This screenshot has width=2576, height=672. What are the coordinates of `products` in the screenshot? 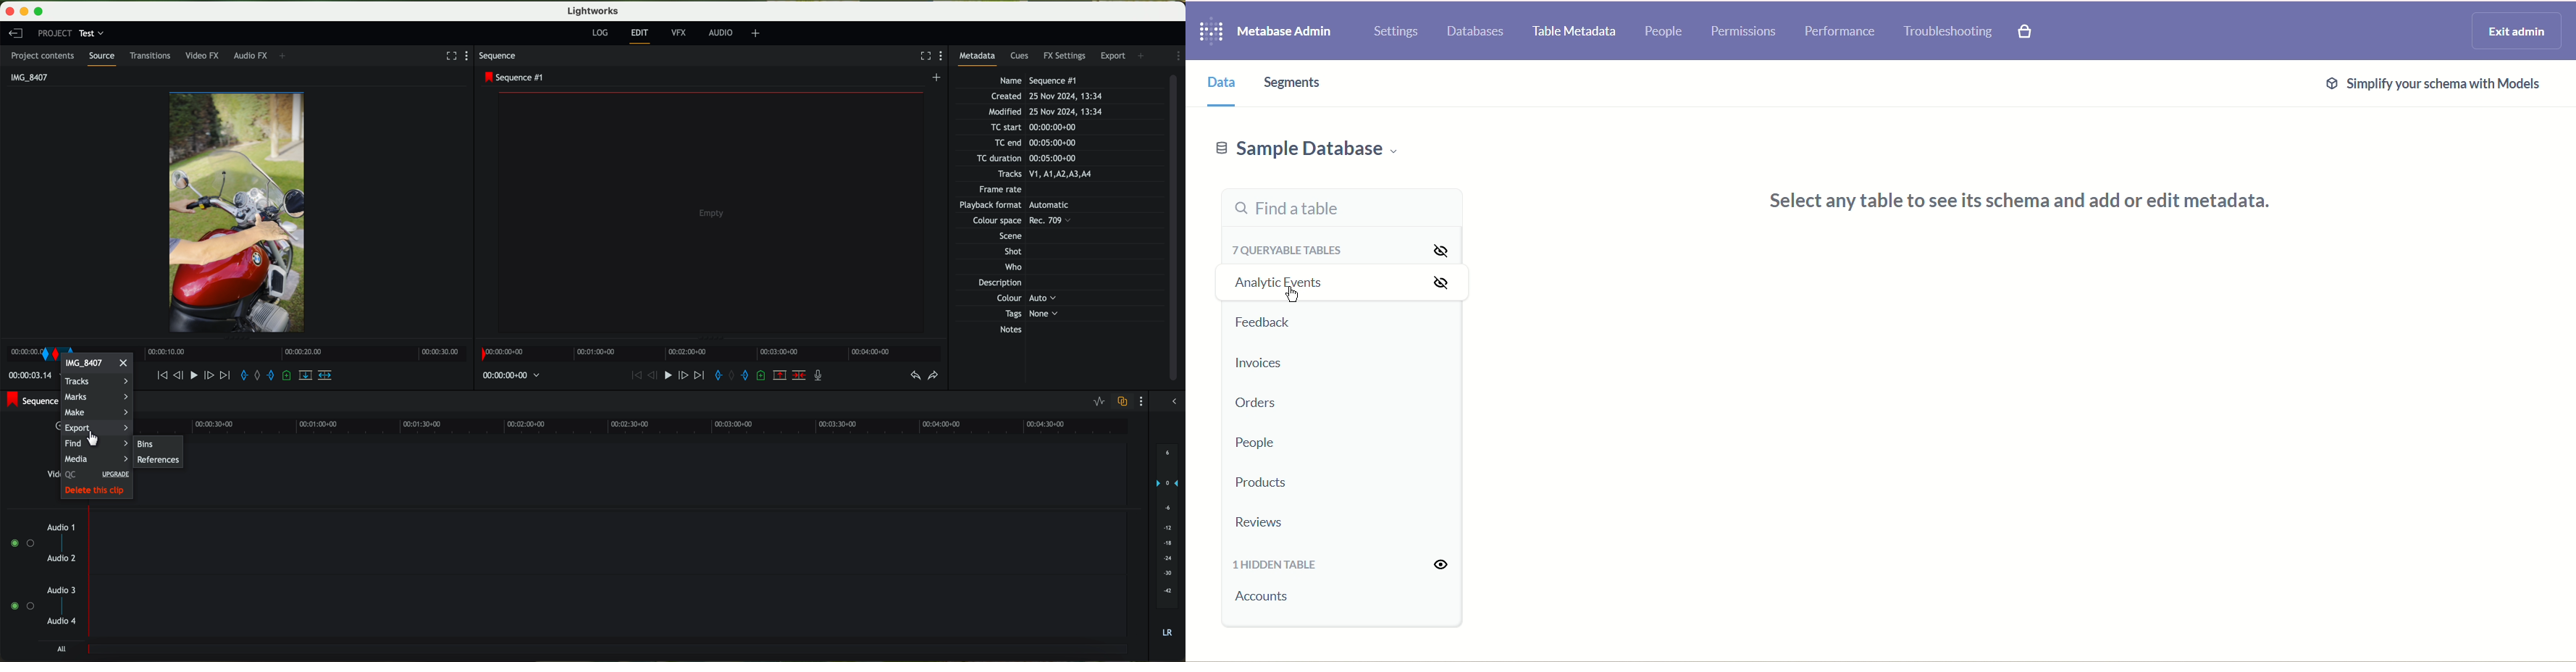 It's located at (1263, 484).